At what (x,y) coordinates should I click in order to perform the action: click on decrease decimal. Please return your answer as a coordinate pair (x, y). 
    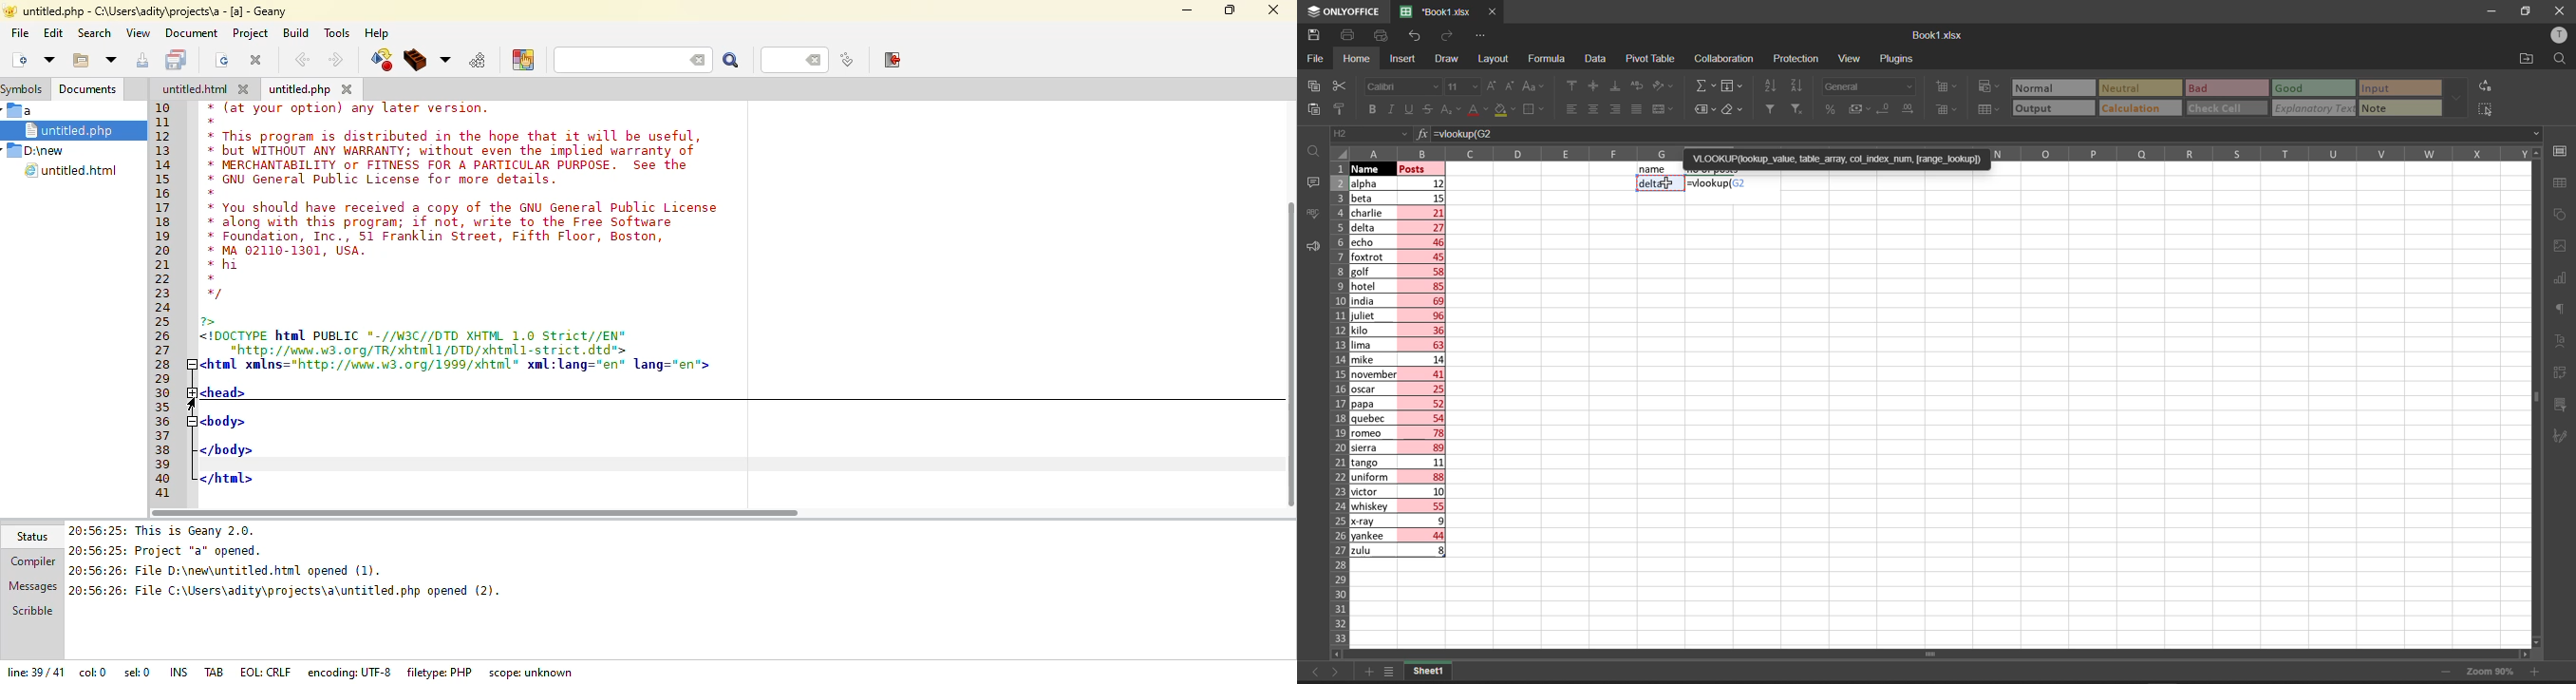
    Looking at the image, I should click on (1881, 109).